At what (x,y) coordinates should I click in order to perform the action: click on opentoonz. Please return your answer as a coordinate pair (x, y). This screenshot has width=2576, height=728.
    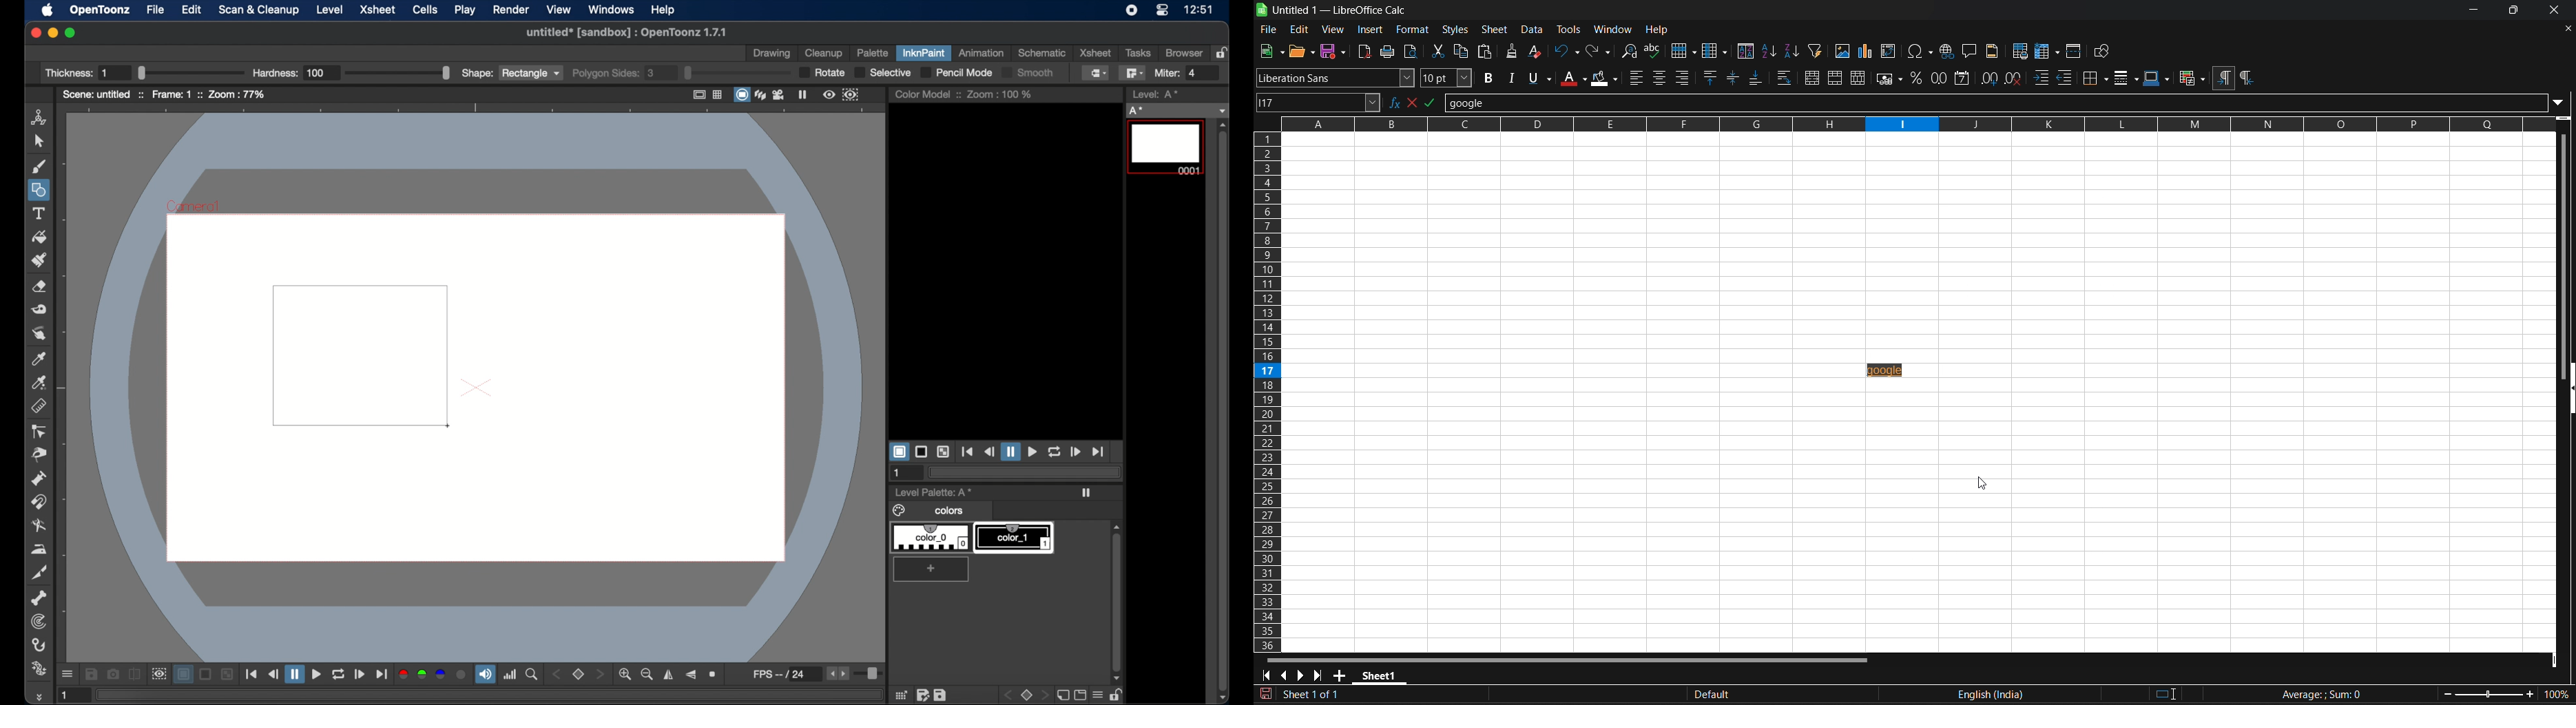
    Looking at the image, I should click on (101, 10).